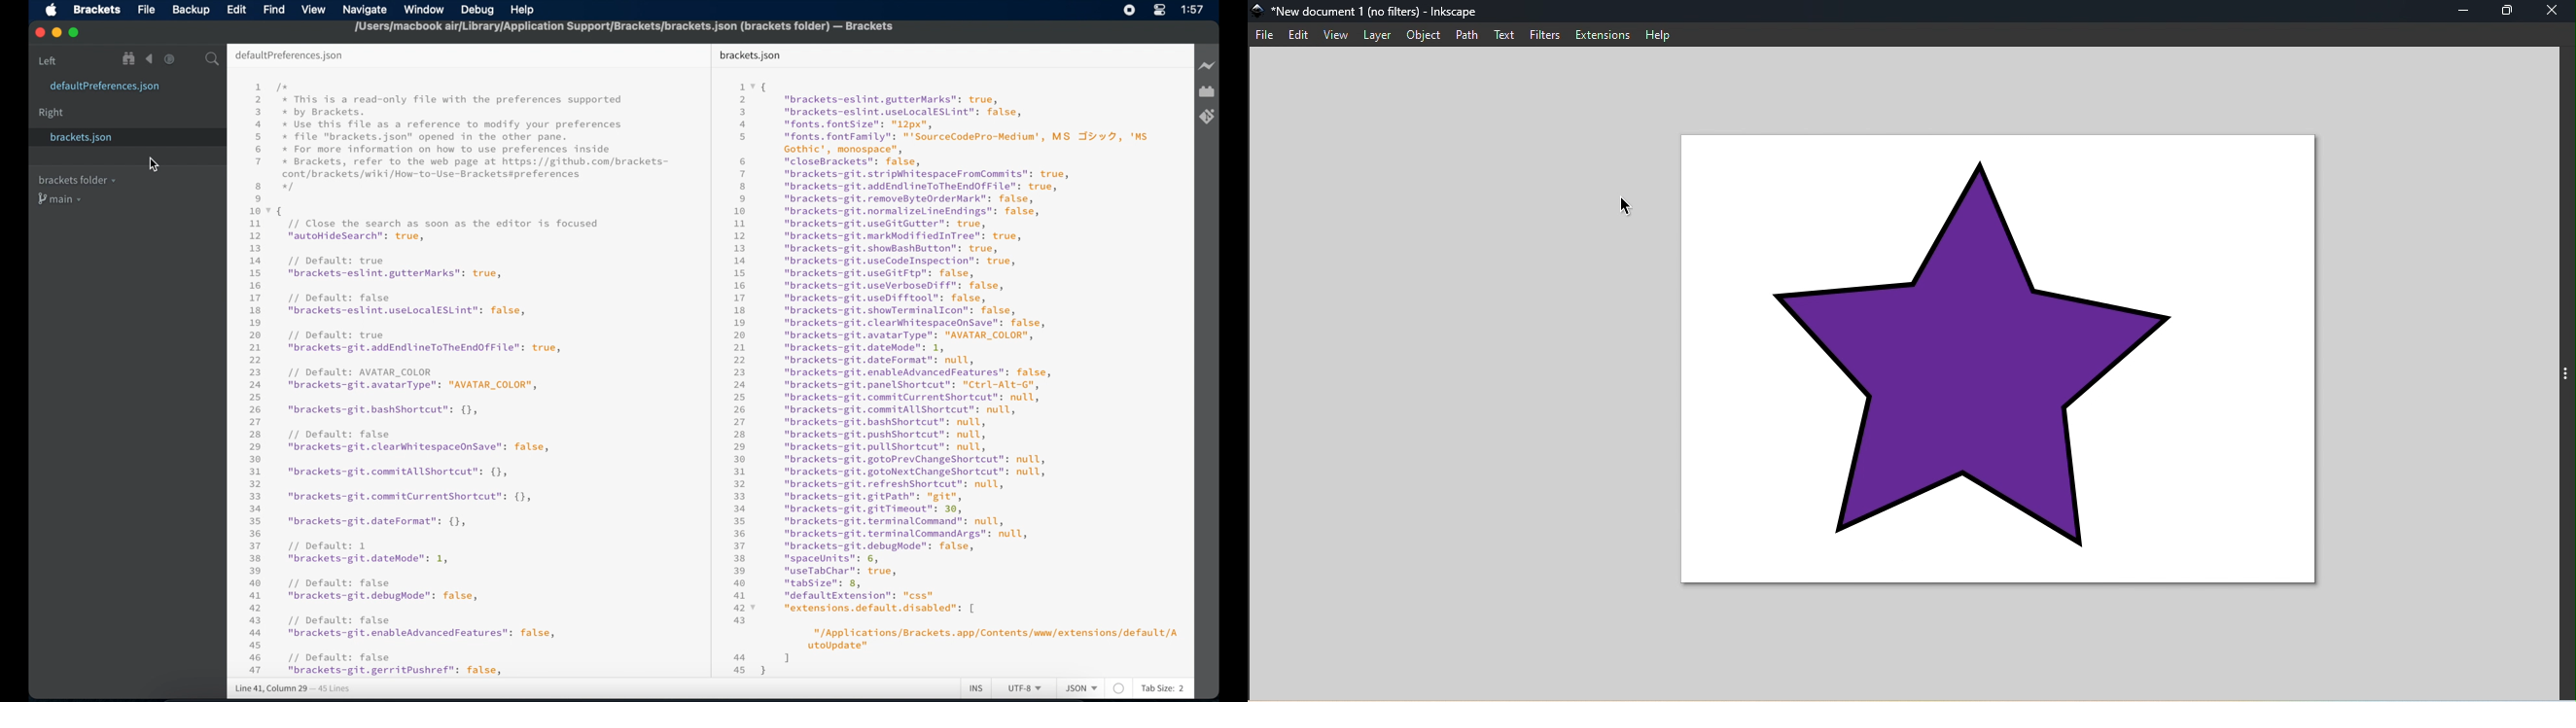 The image size is (2576, 728). What do you see at coordinates (38, 32) in the screenshot?
I see `close` at bounding box center [38, 32].